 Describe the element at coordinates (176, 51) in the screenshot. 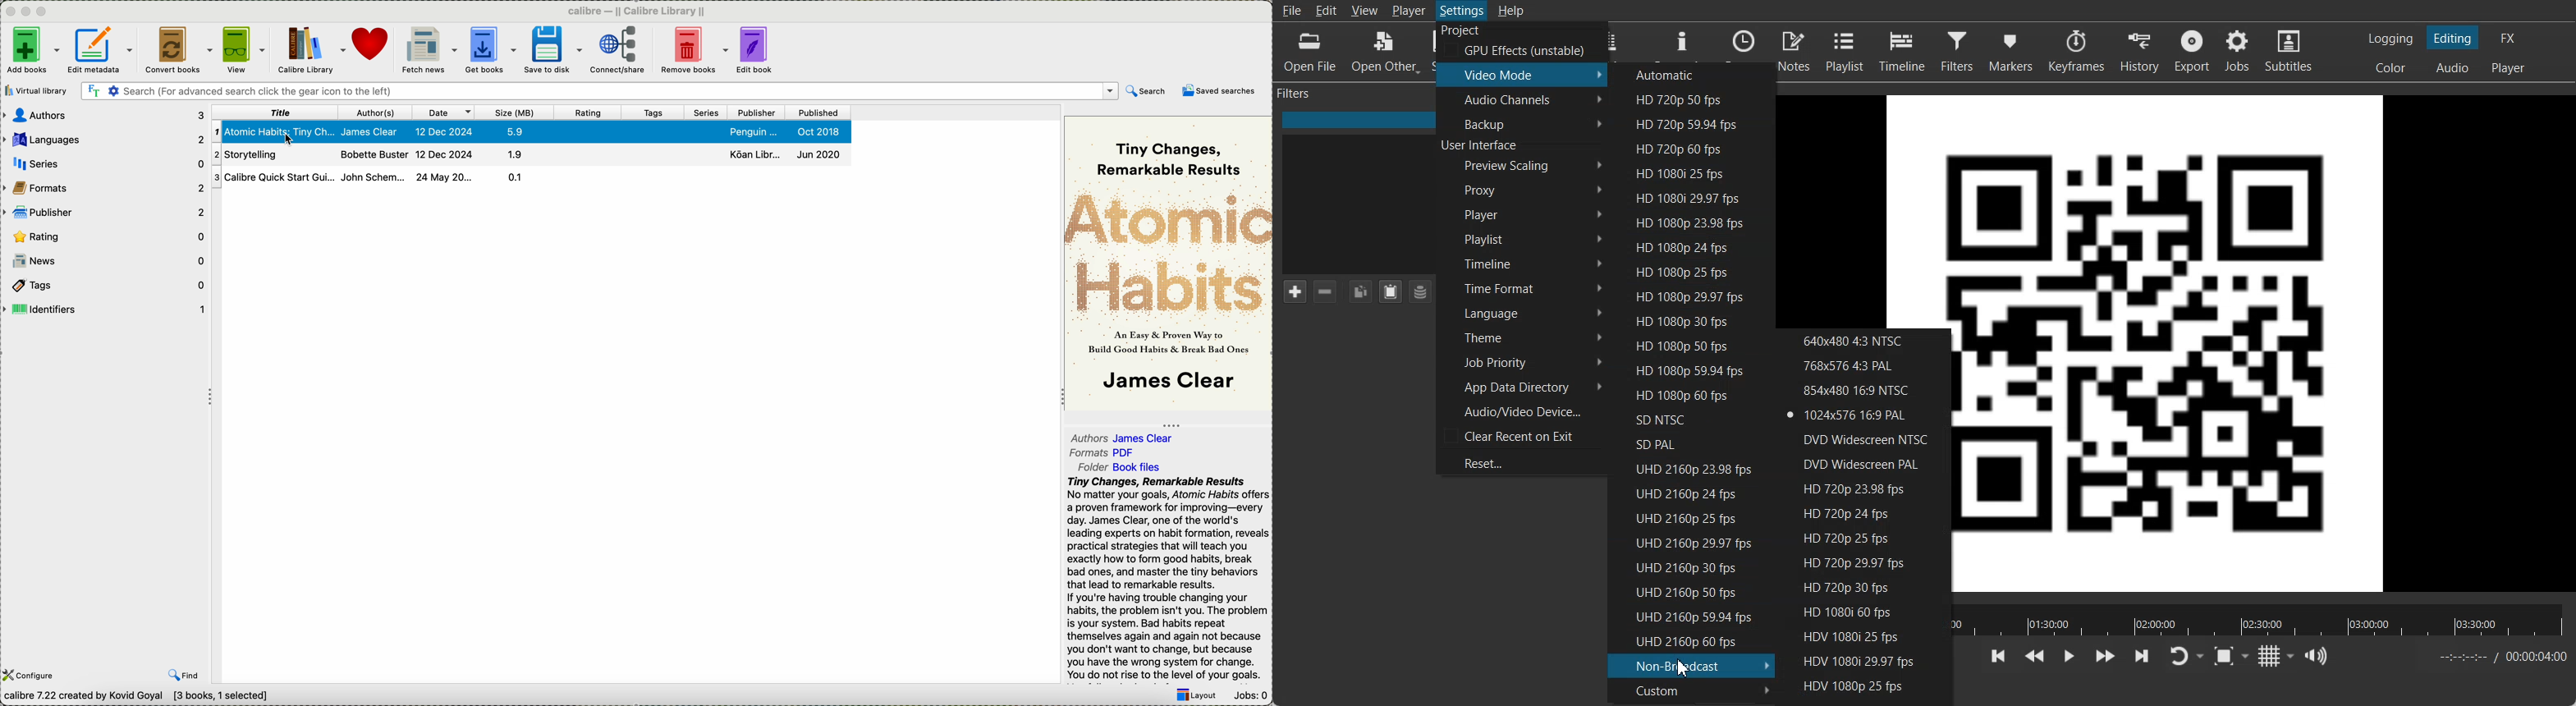

I see `convert books` at that location.